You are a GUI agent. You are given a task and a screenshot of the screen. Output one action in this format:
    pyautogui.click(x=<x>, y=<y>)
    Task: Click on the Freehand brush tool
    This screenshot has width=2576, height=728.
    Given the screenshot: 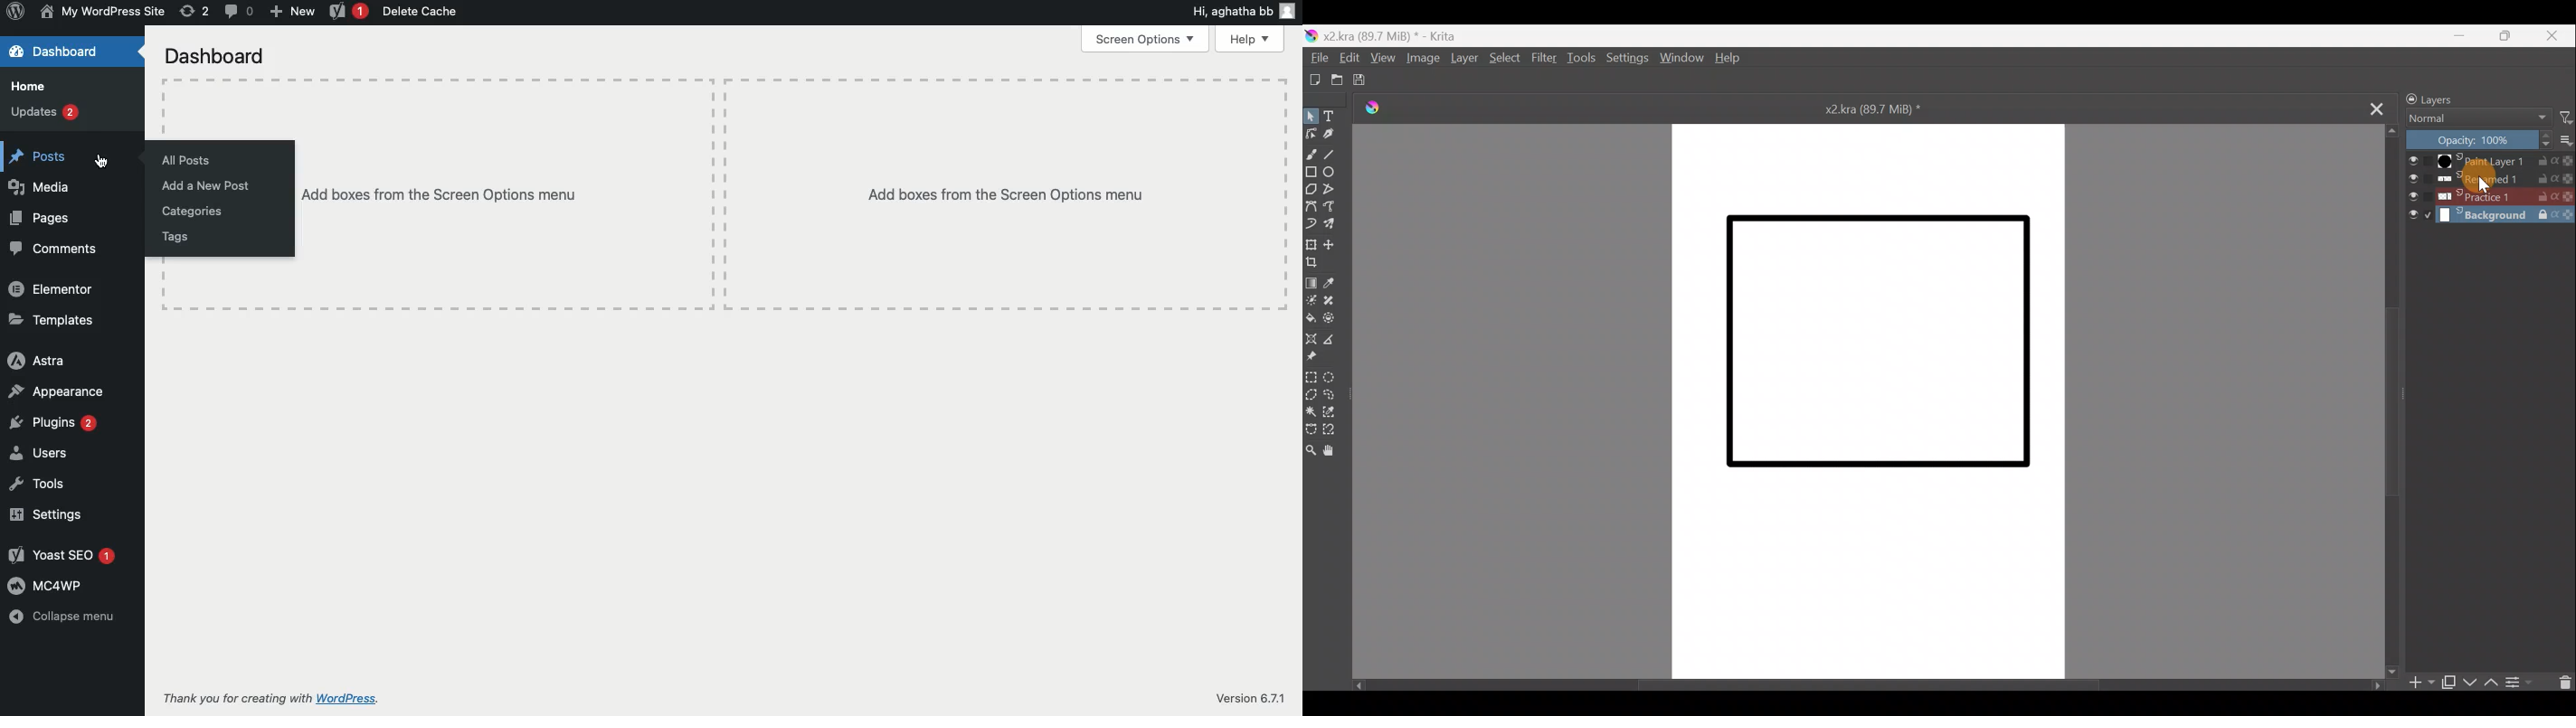 What is the action you would take?
    pyautogui.click(x=1313, y=154)
    